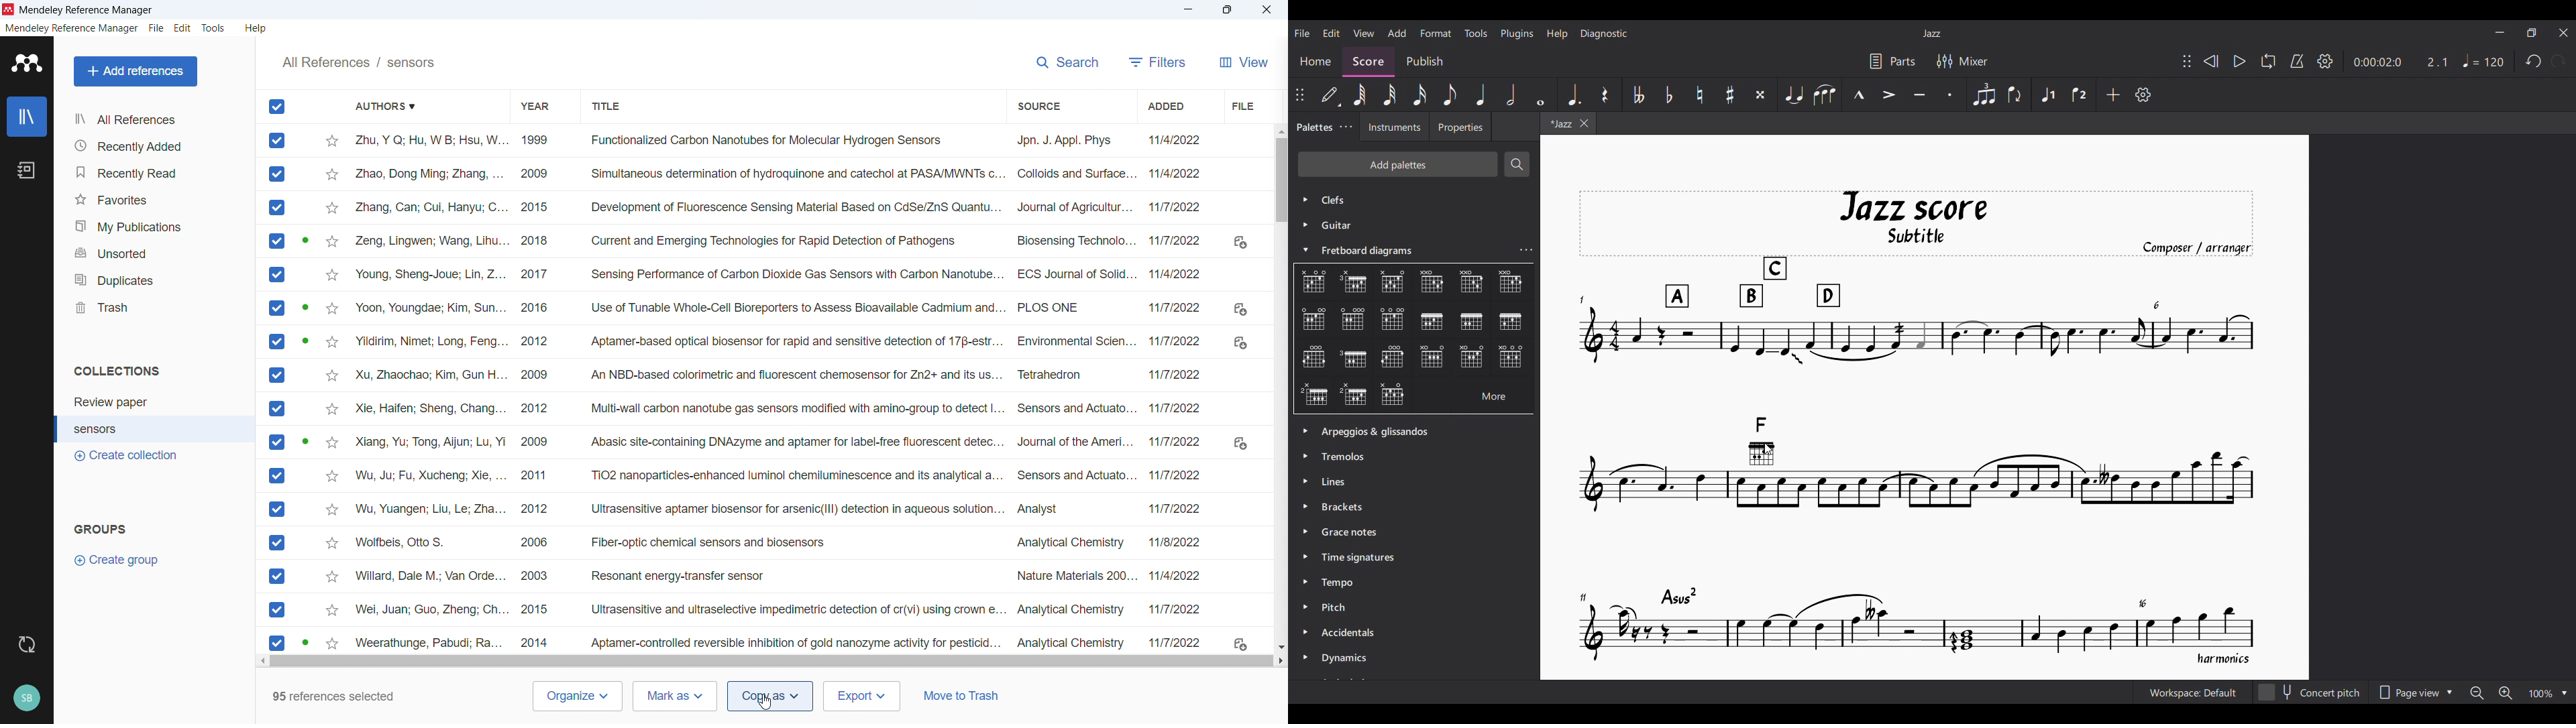 This screenshot has width=2576, height=728. Describe the element at coordinates (1265, 9) in the screenshot. I see `Close ` at that location.